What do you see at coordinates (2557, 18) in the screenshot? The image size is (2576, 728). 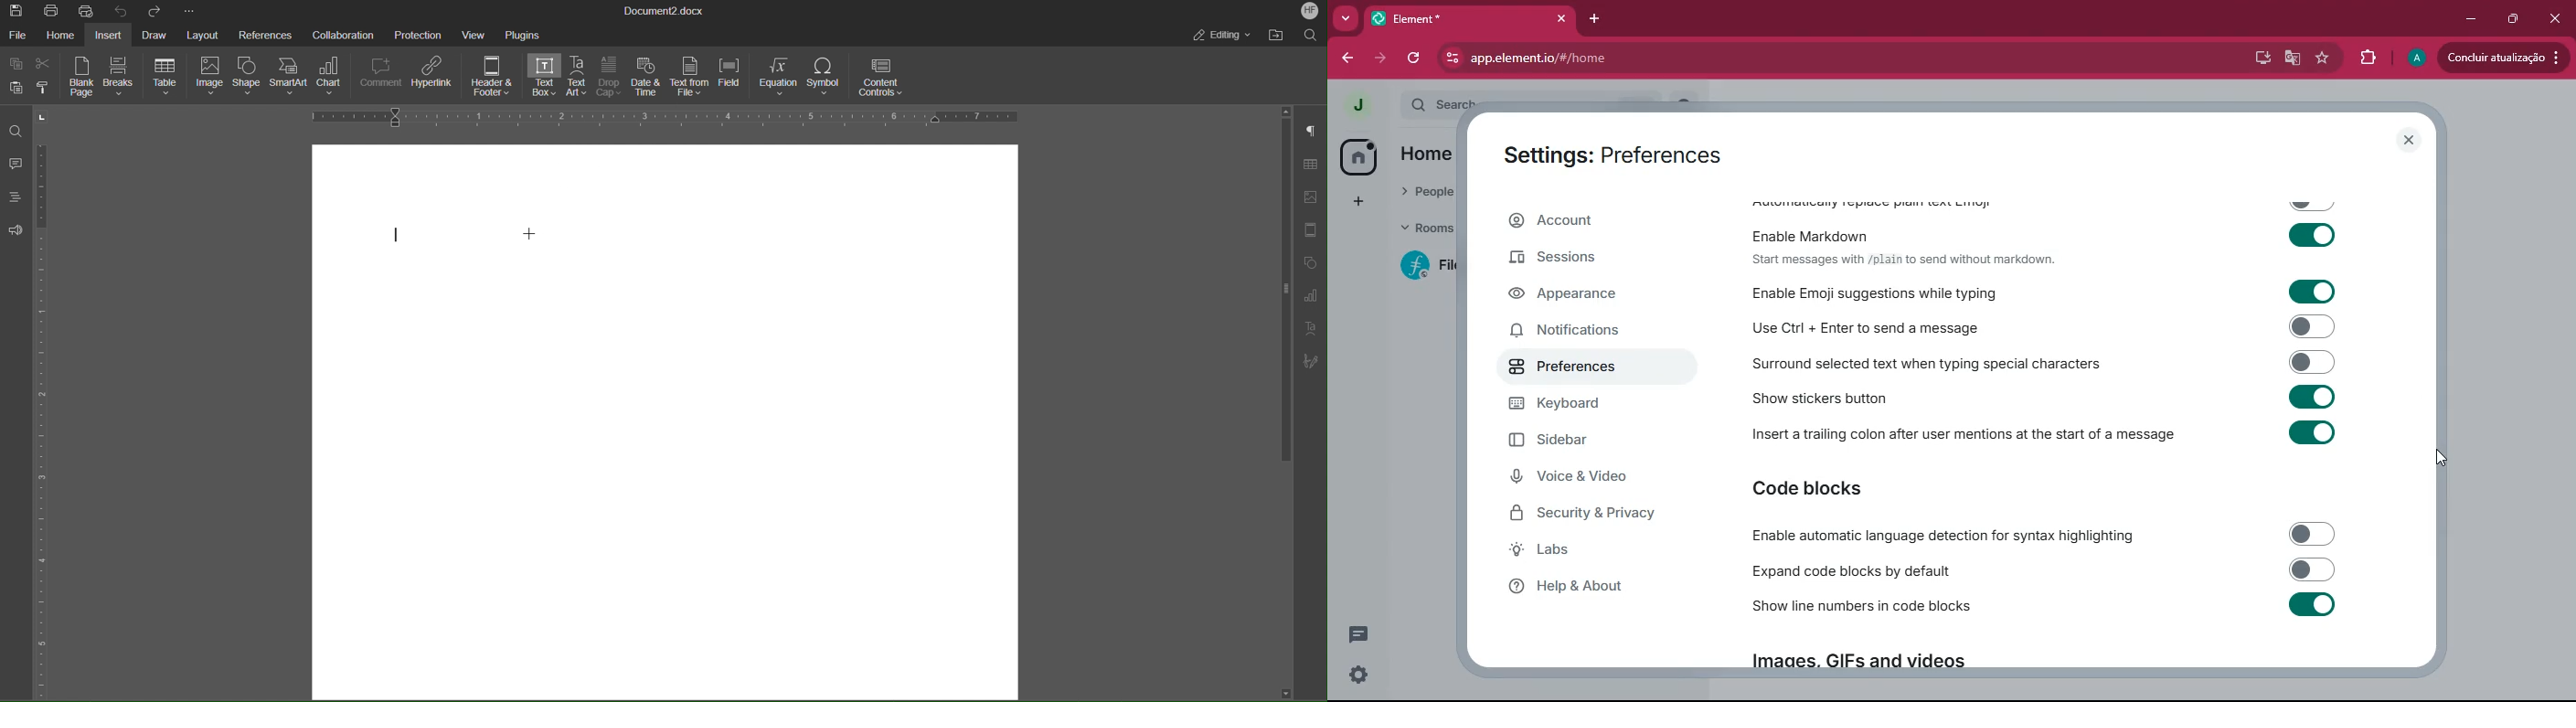 I see `close` at bounding box center [2557, 18].